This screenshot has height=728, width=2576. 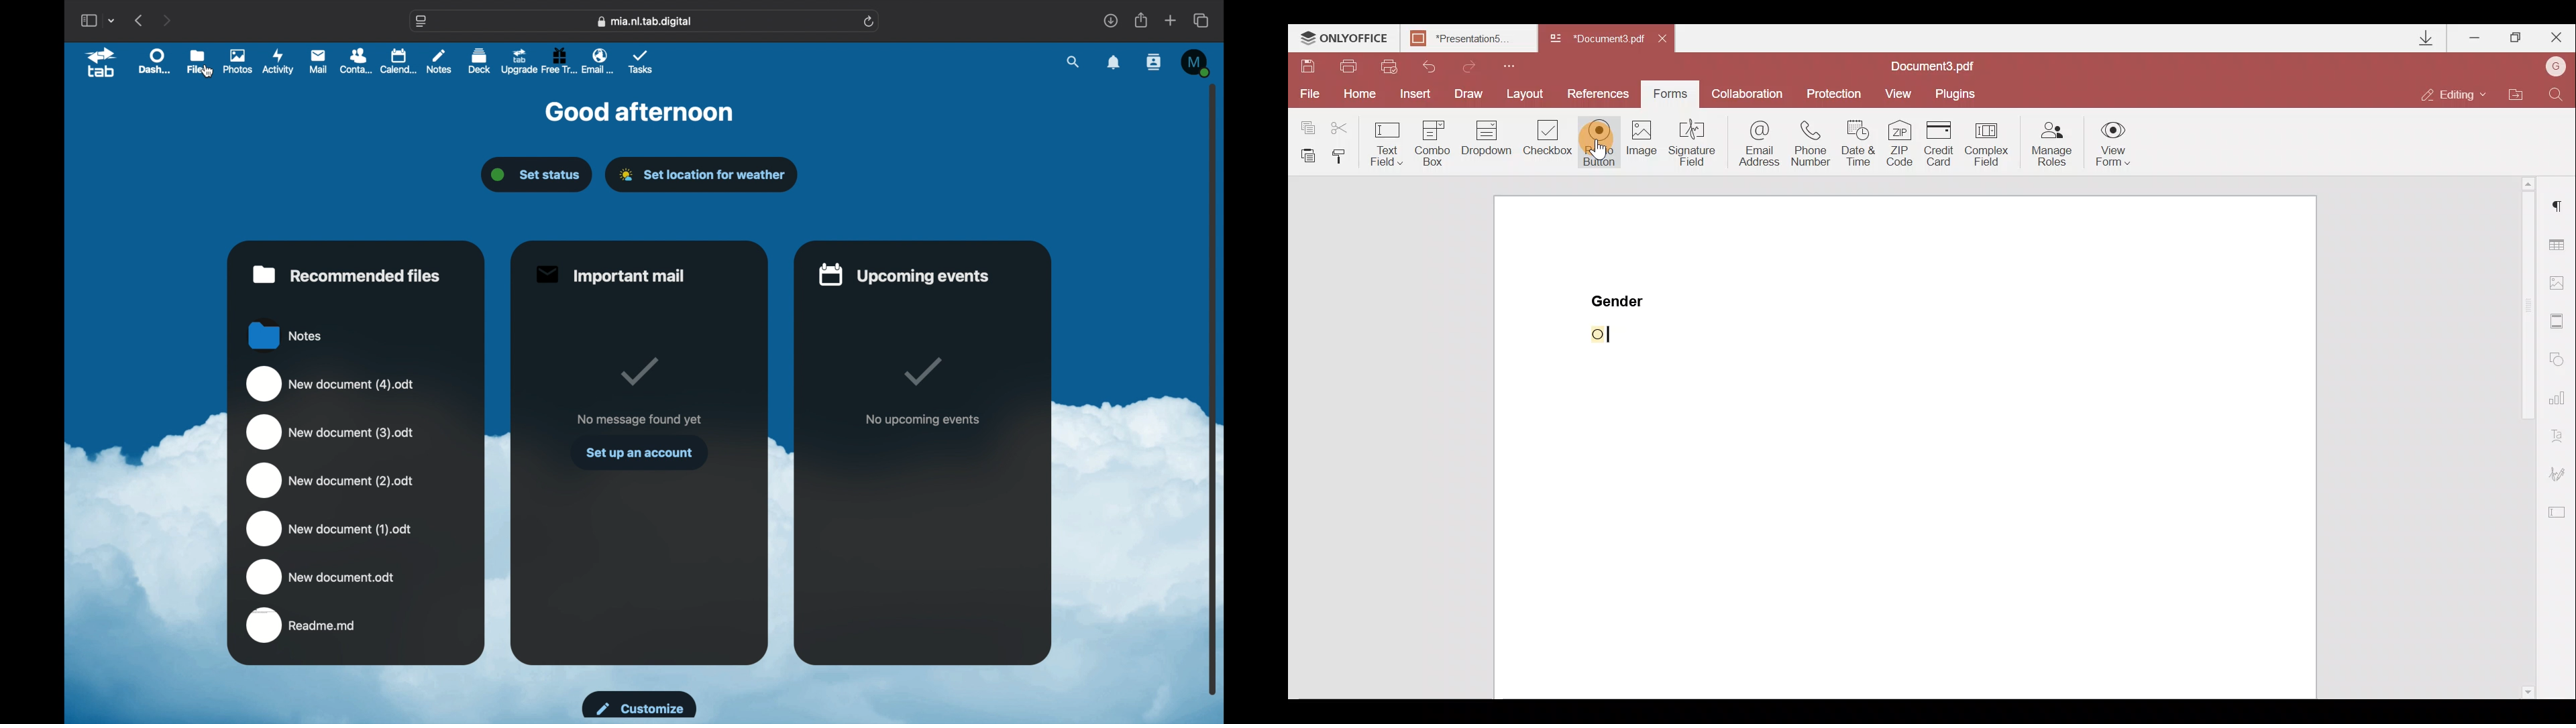 I want to click on Account name, so click(x=2556, y=66).